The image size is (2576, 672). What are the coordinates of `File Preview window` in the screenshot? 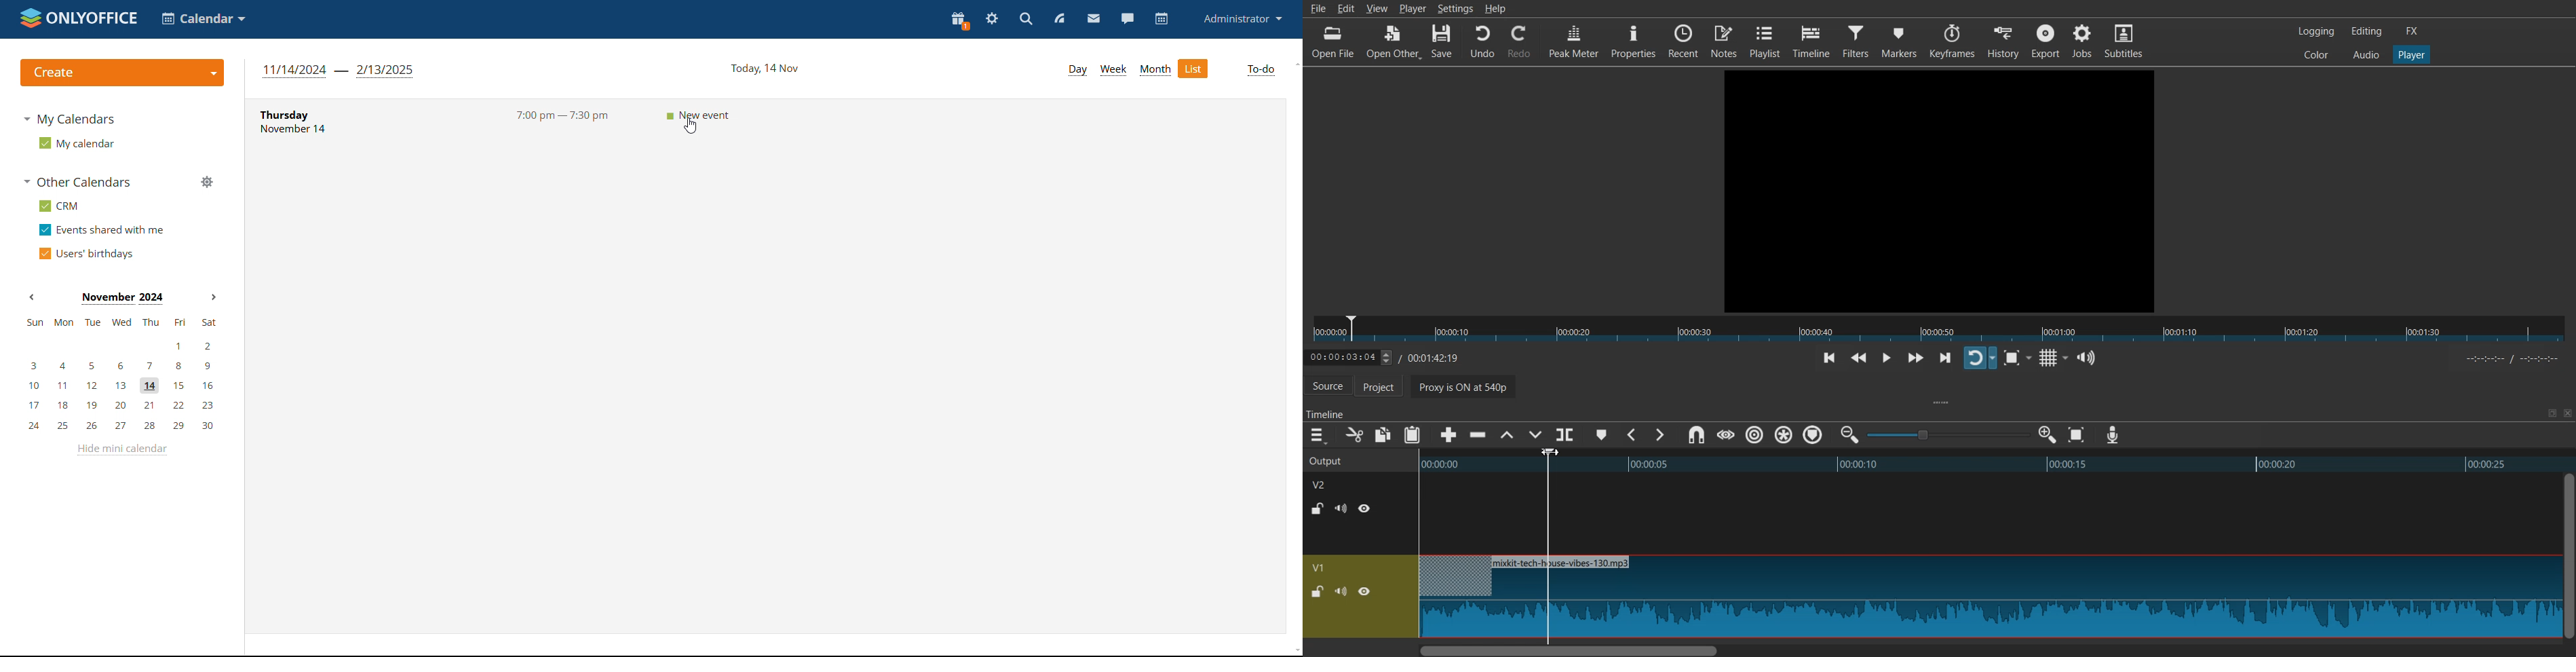 It's located at (1942, 189).